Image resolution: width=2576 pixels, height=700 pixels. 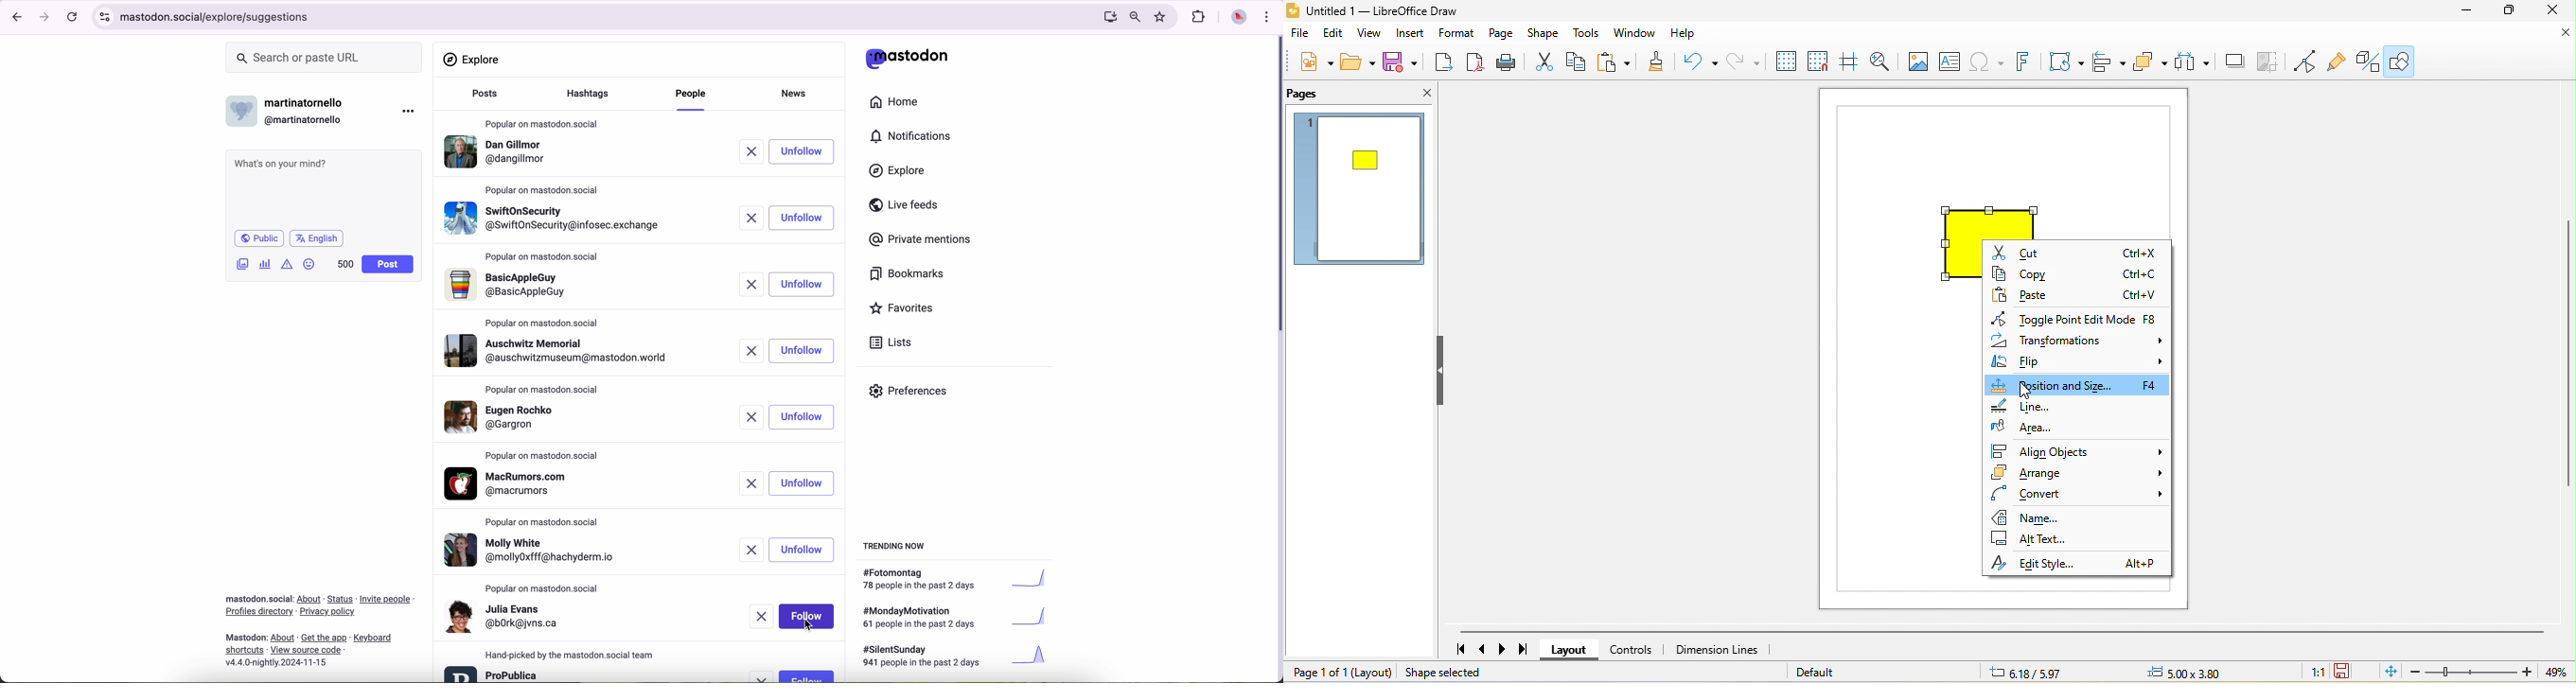 I want to click on popular on mastodon.social, so click(x=542, y=121).